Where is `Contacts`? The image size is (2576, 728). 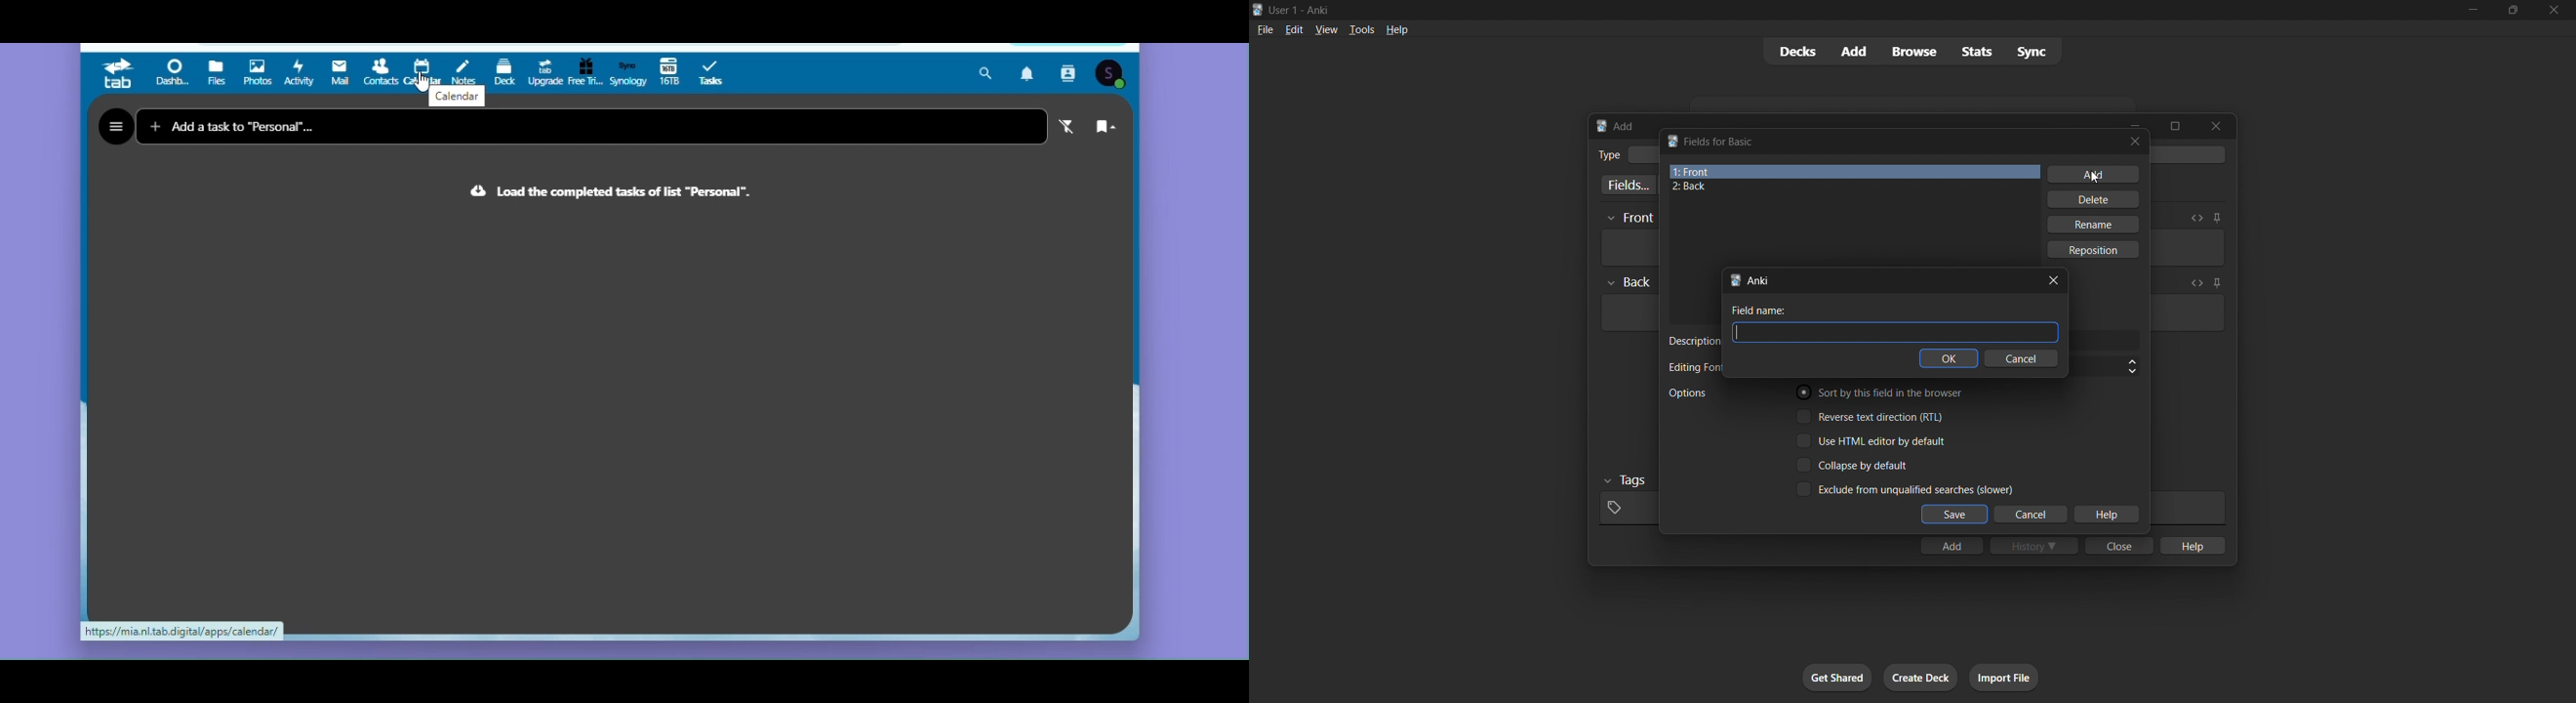
Contacts is located at coordinates (1071, 73).